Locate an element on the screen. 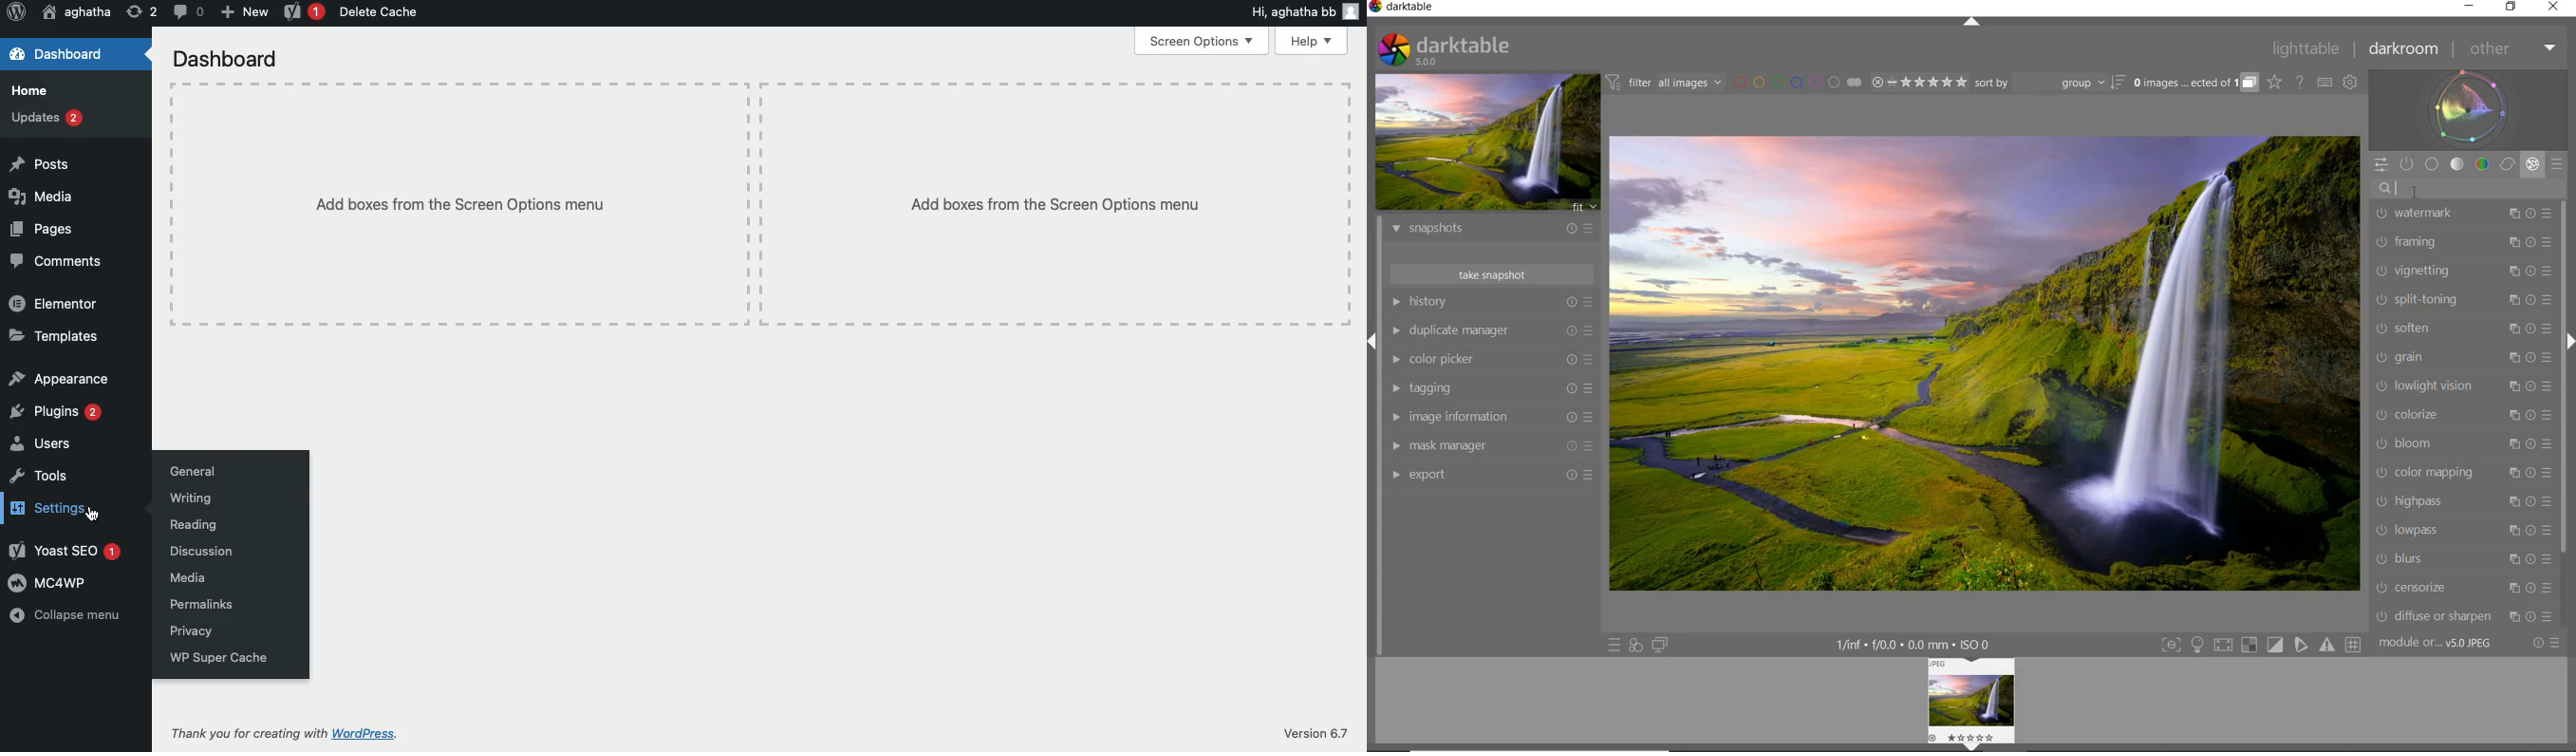 The image size is (2576, 756). Writing is located at coordinates (187, 497).